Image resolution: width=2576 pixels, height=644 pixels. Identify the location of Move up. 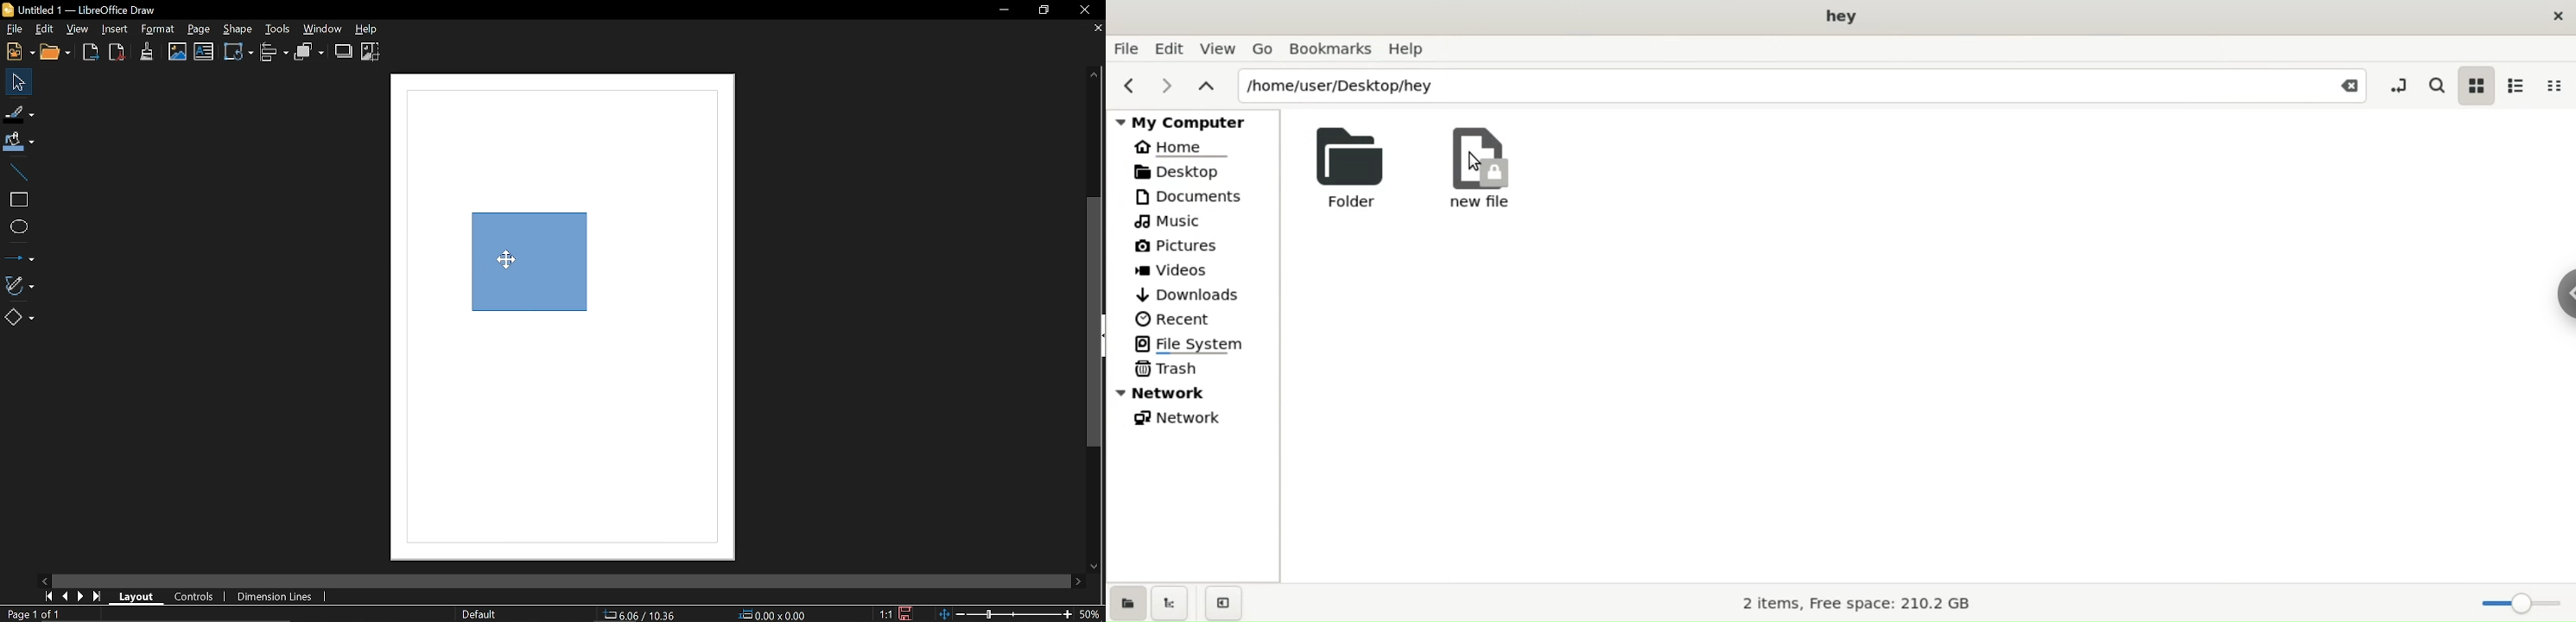
(1093, 76).